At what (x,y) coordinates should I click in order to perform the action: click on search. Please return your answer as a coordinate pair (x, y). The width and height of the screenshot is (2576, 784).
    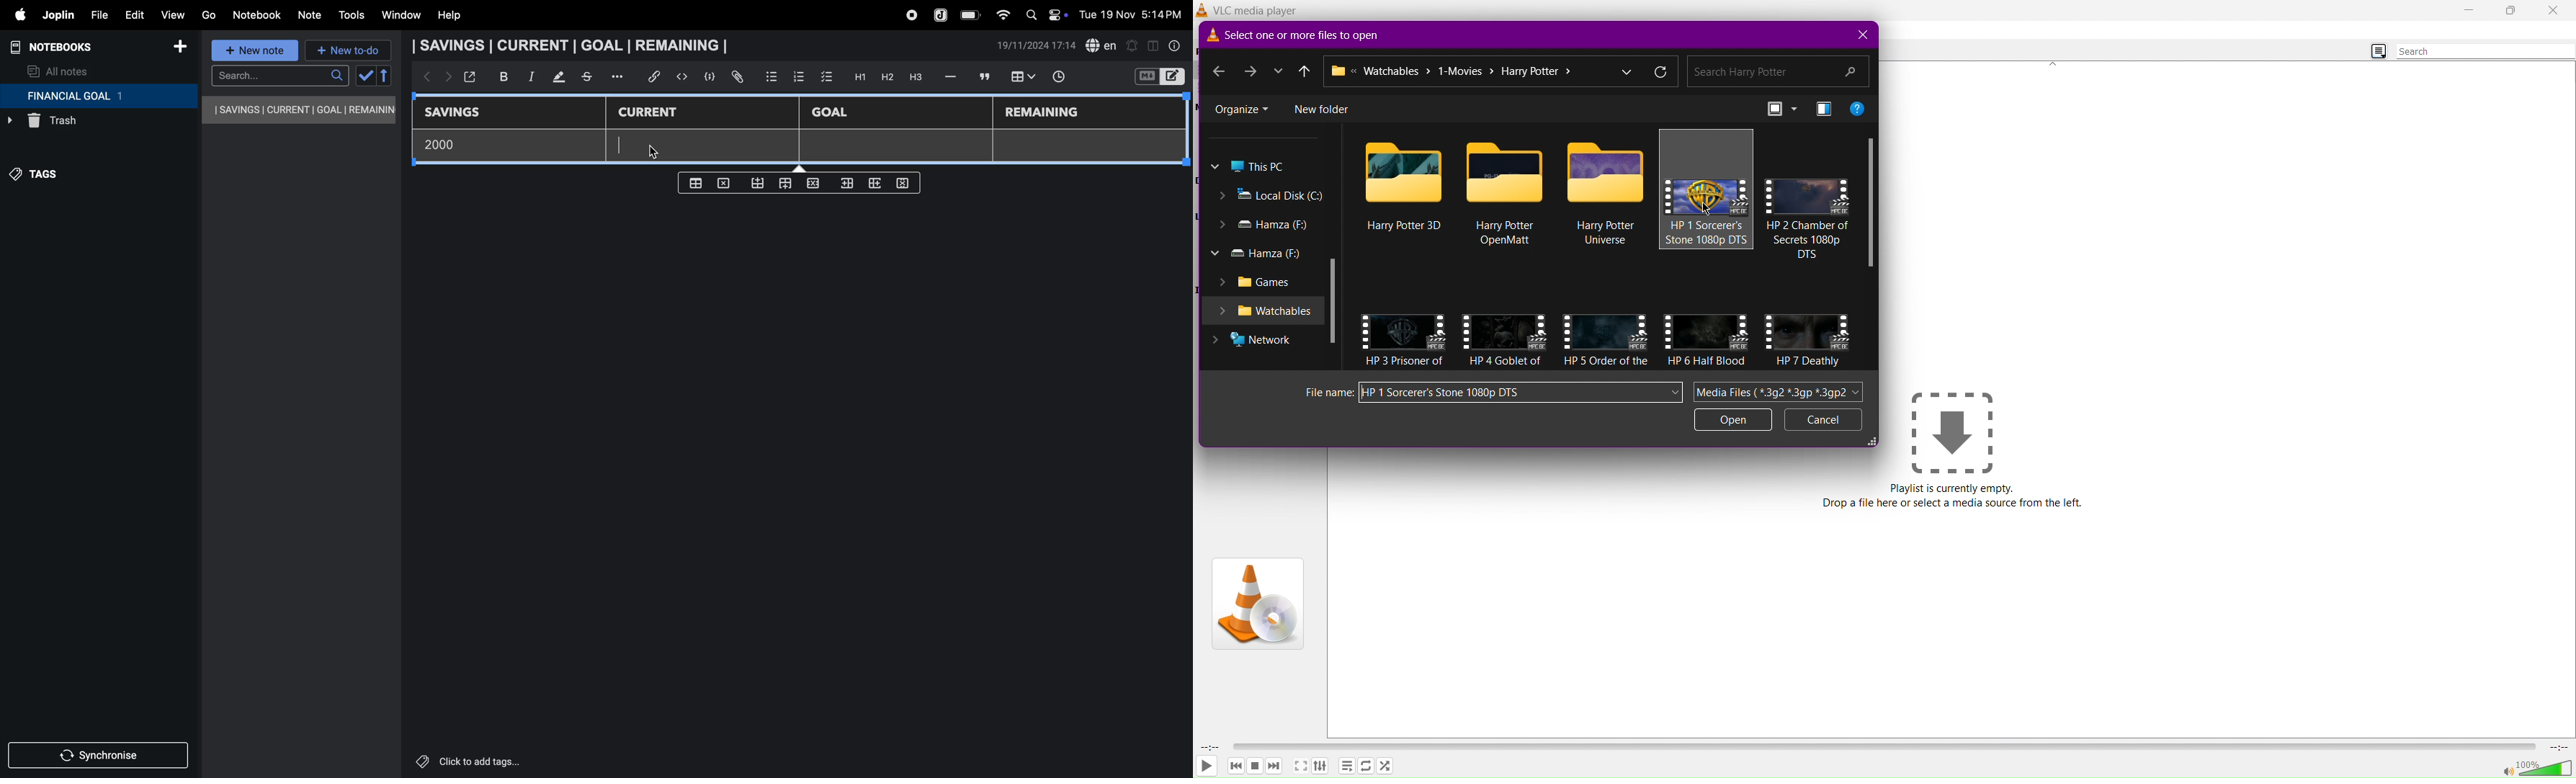
    Looking at the image, I should click on (280, 76).